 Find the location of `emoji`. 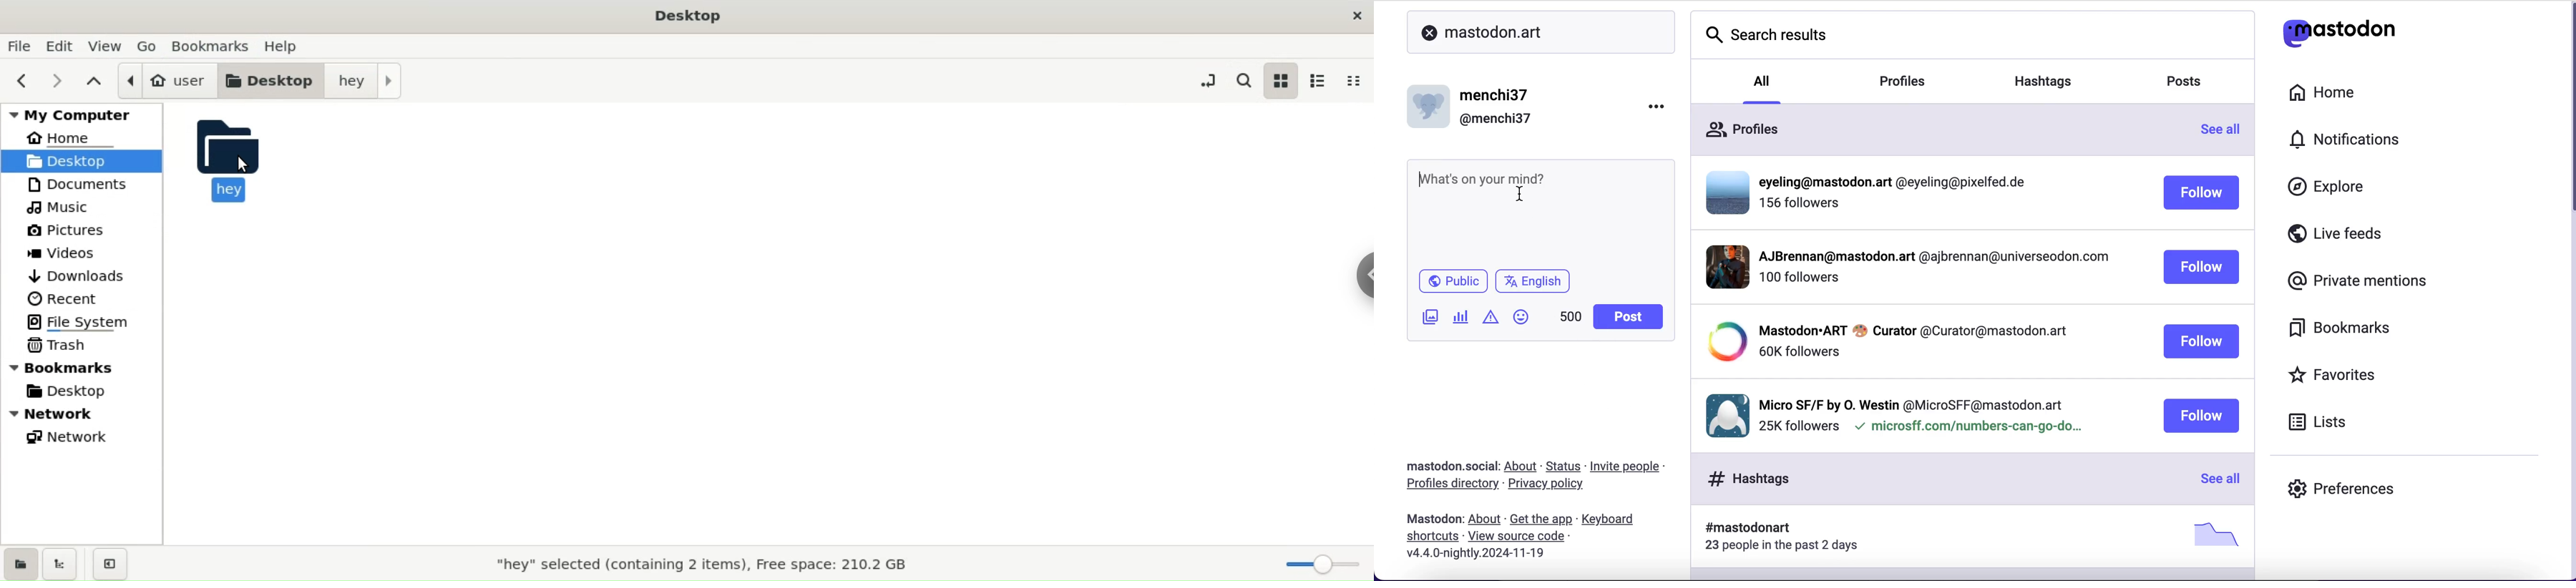

emoji is located at coordinates (1522, 316).